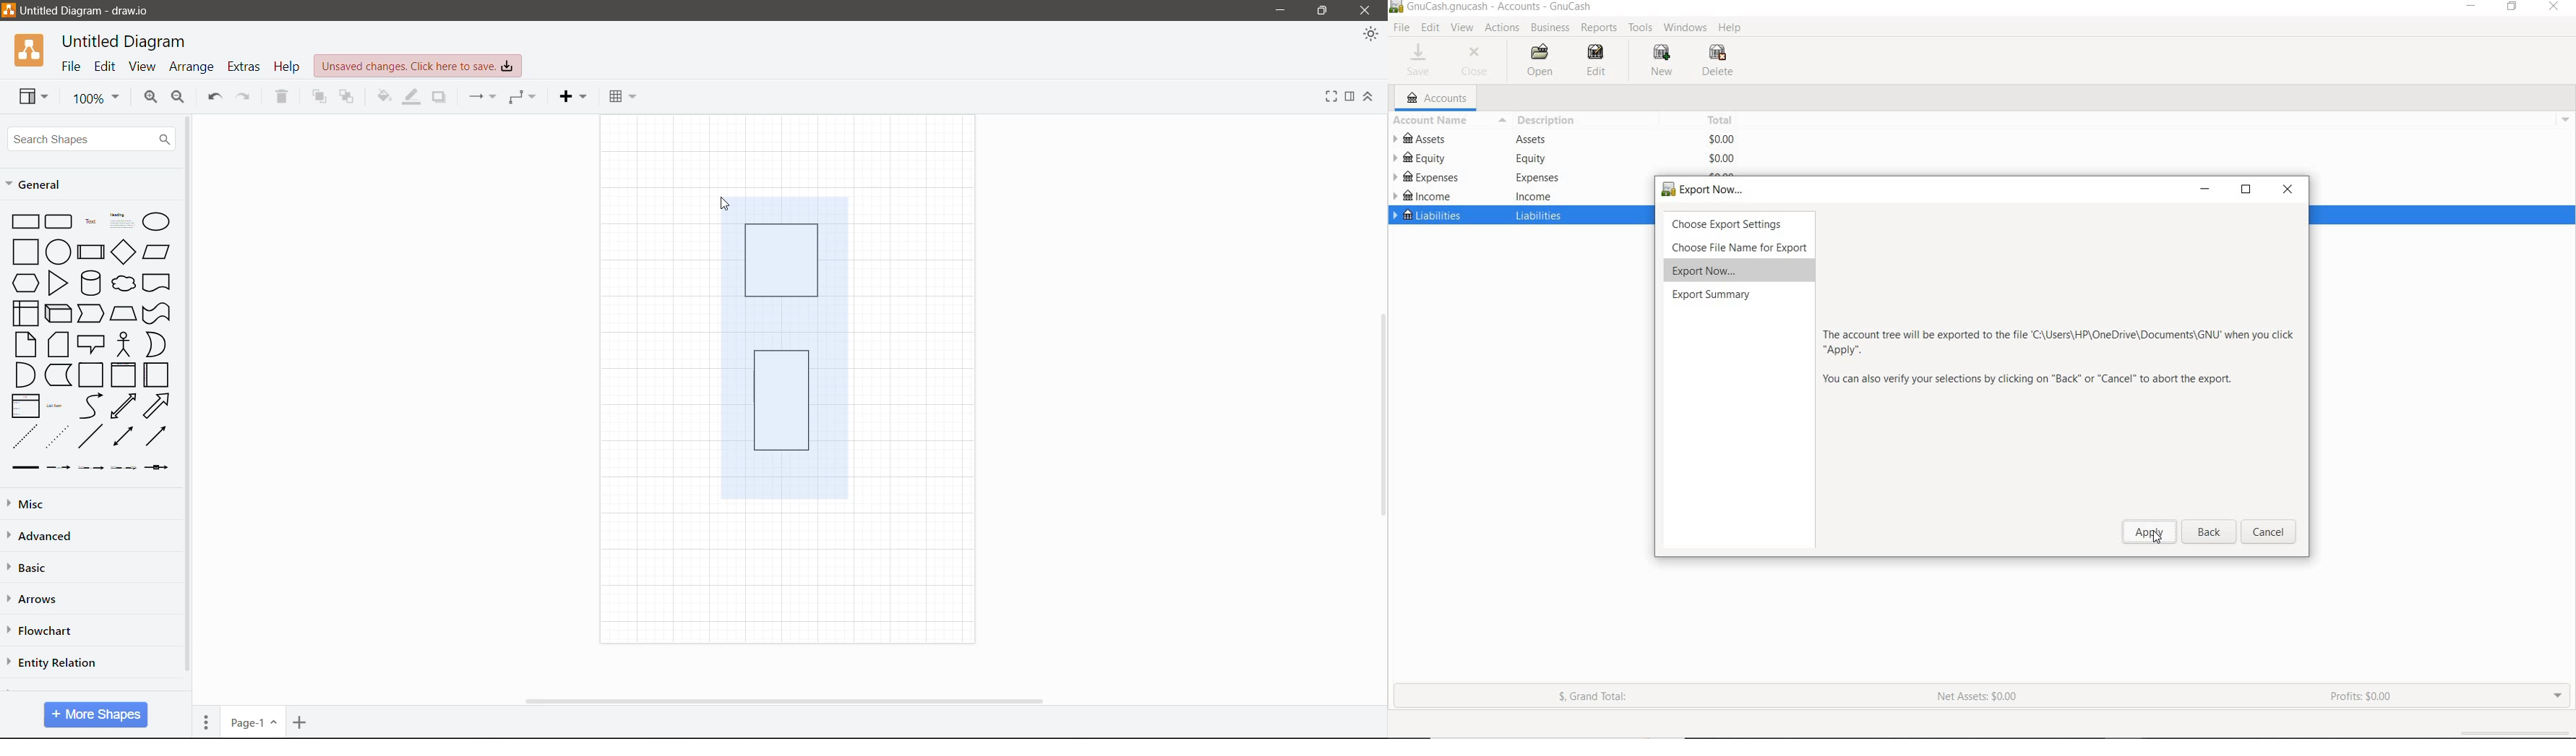 Image resolution: width=2576 pixels, height=756 pixels. I want to click on liabilities, so click(1541, 214).